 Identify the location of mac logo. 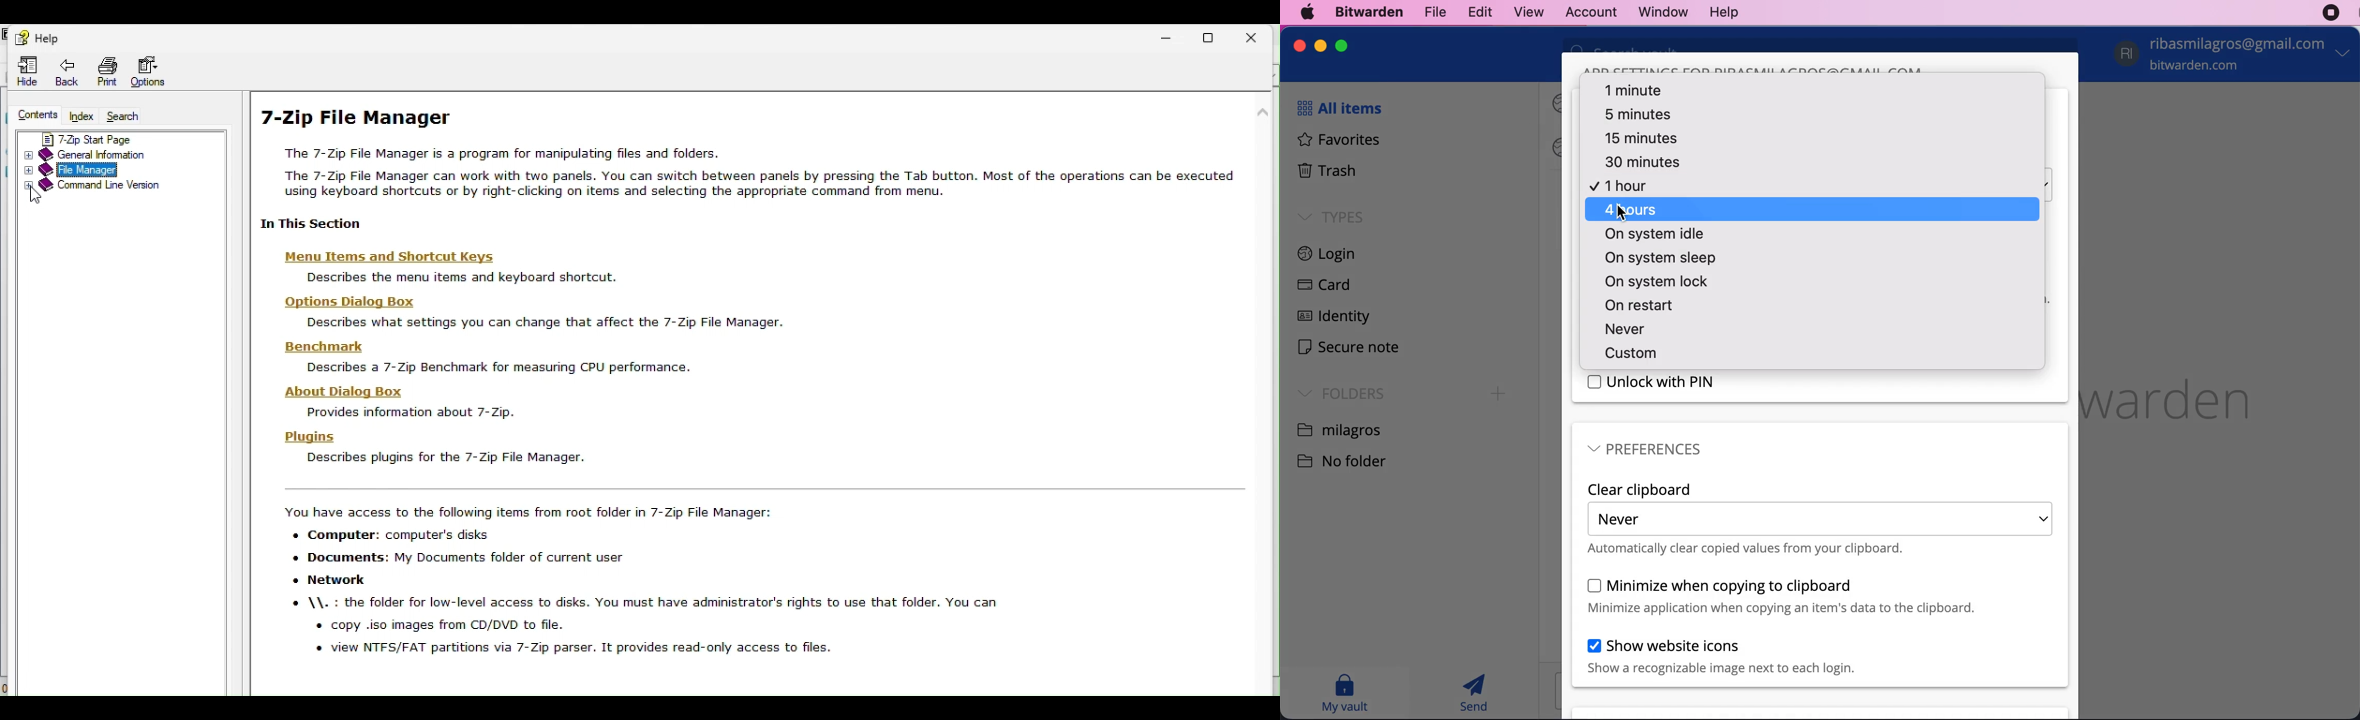
(1309, 12).